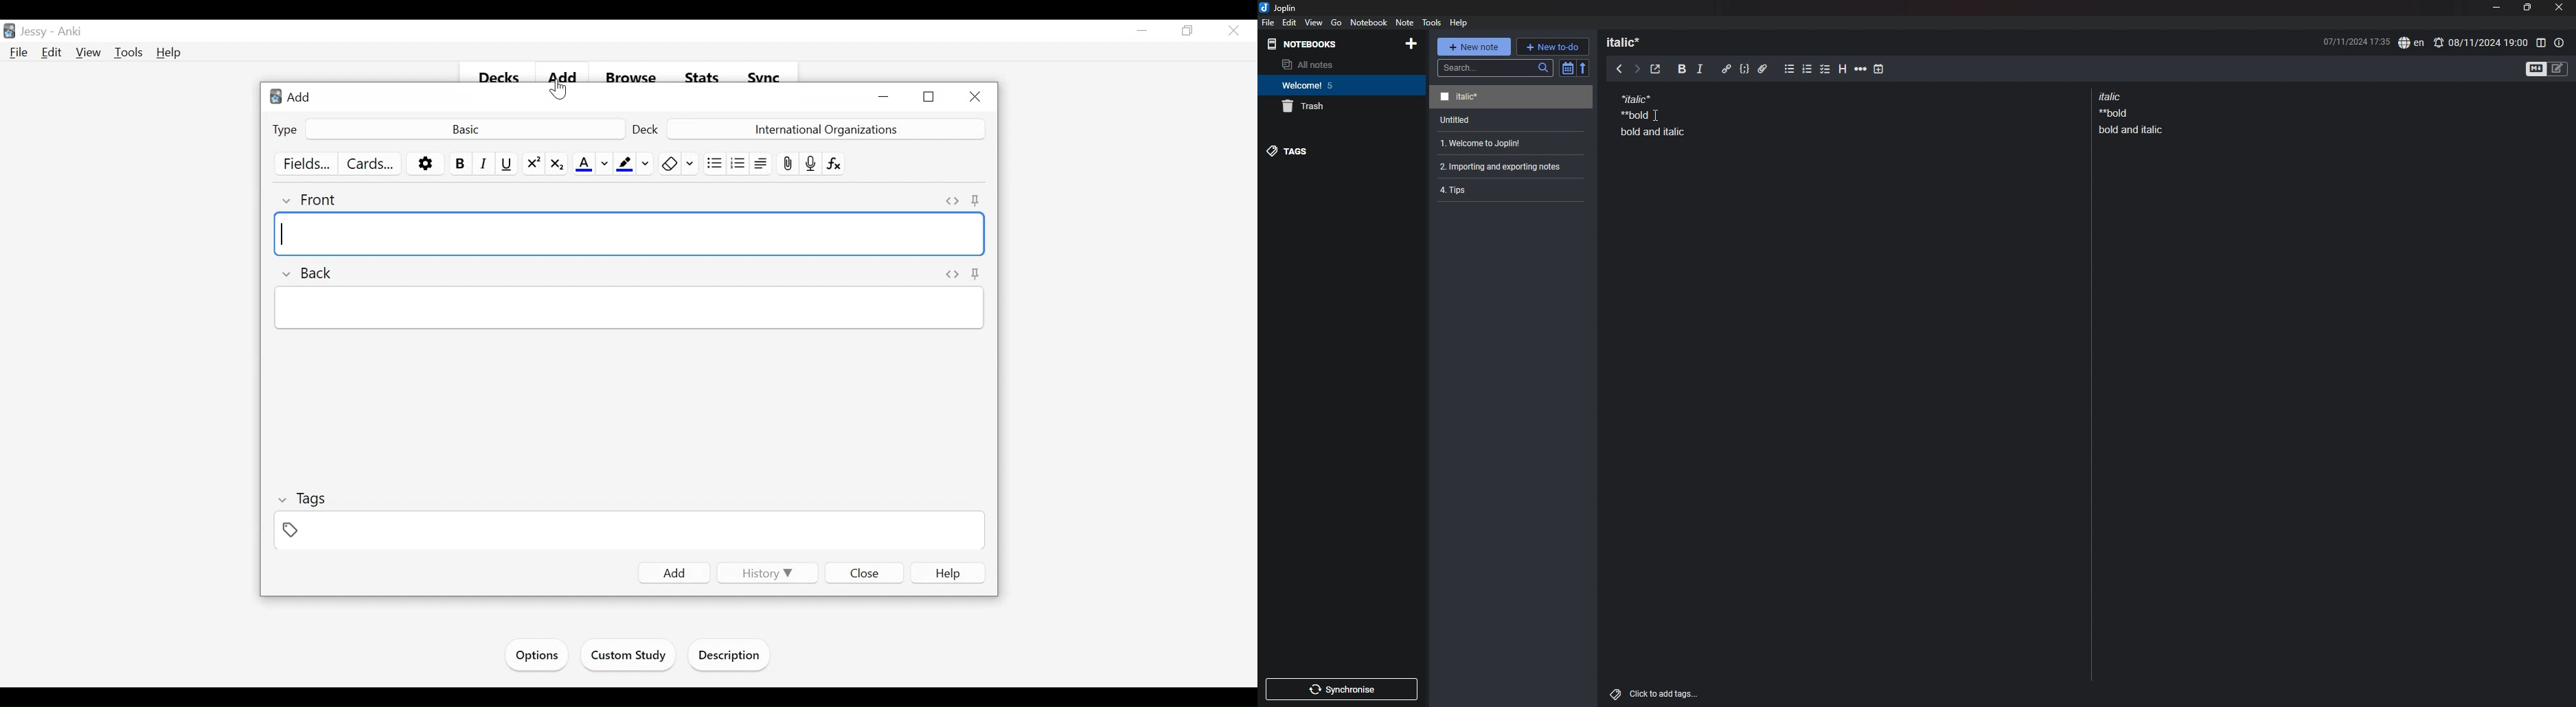 The height and width of the screenshot is (728, 2576). Describe the element at coordinates (1404, 22) in the screenshot. I see `note` at that location.